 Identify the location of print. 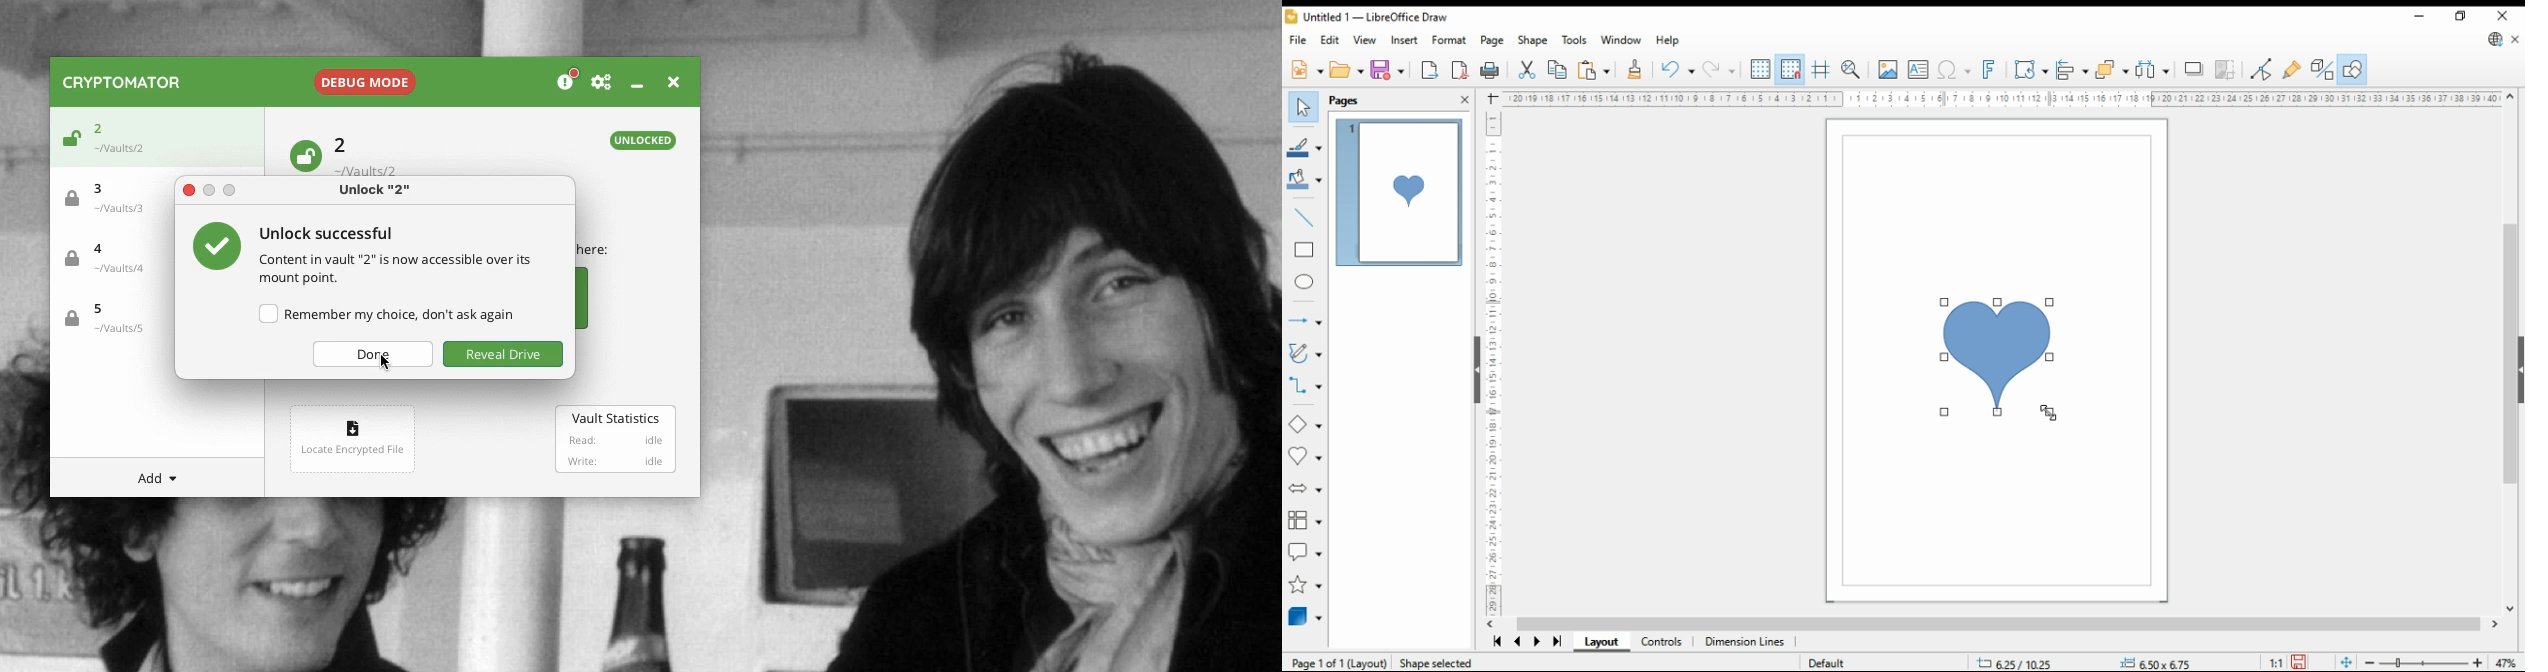
(1491, 70).